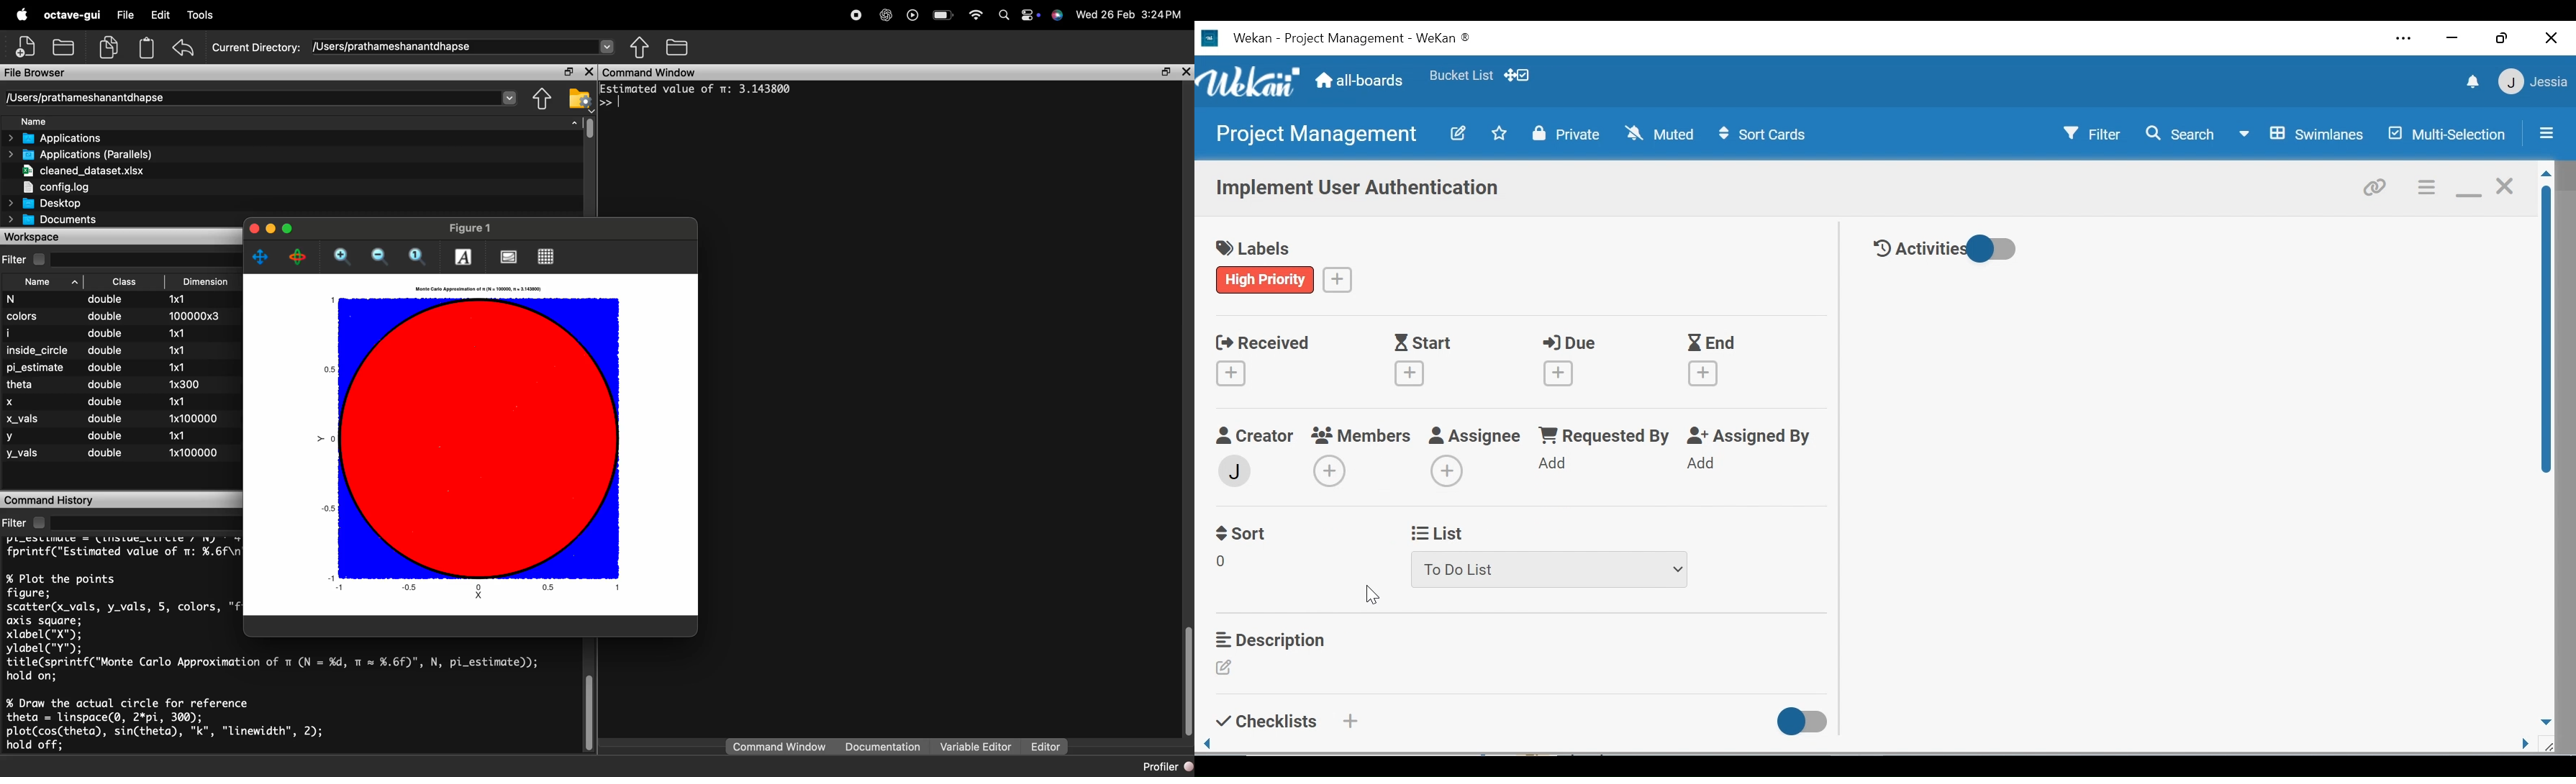 Image resolution: width=2576 pixels, height=784 pixels. I want to click on New Line, so click(606, 102).